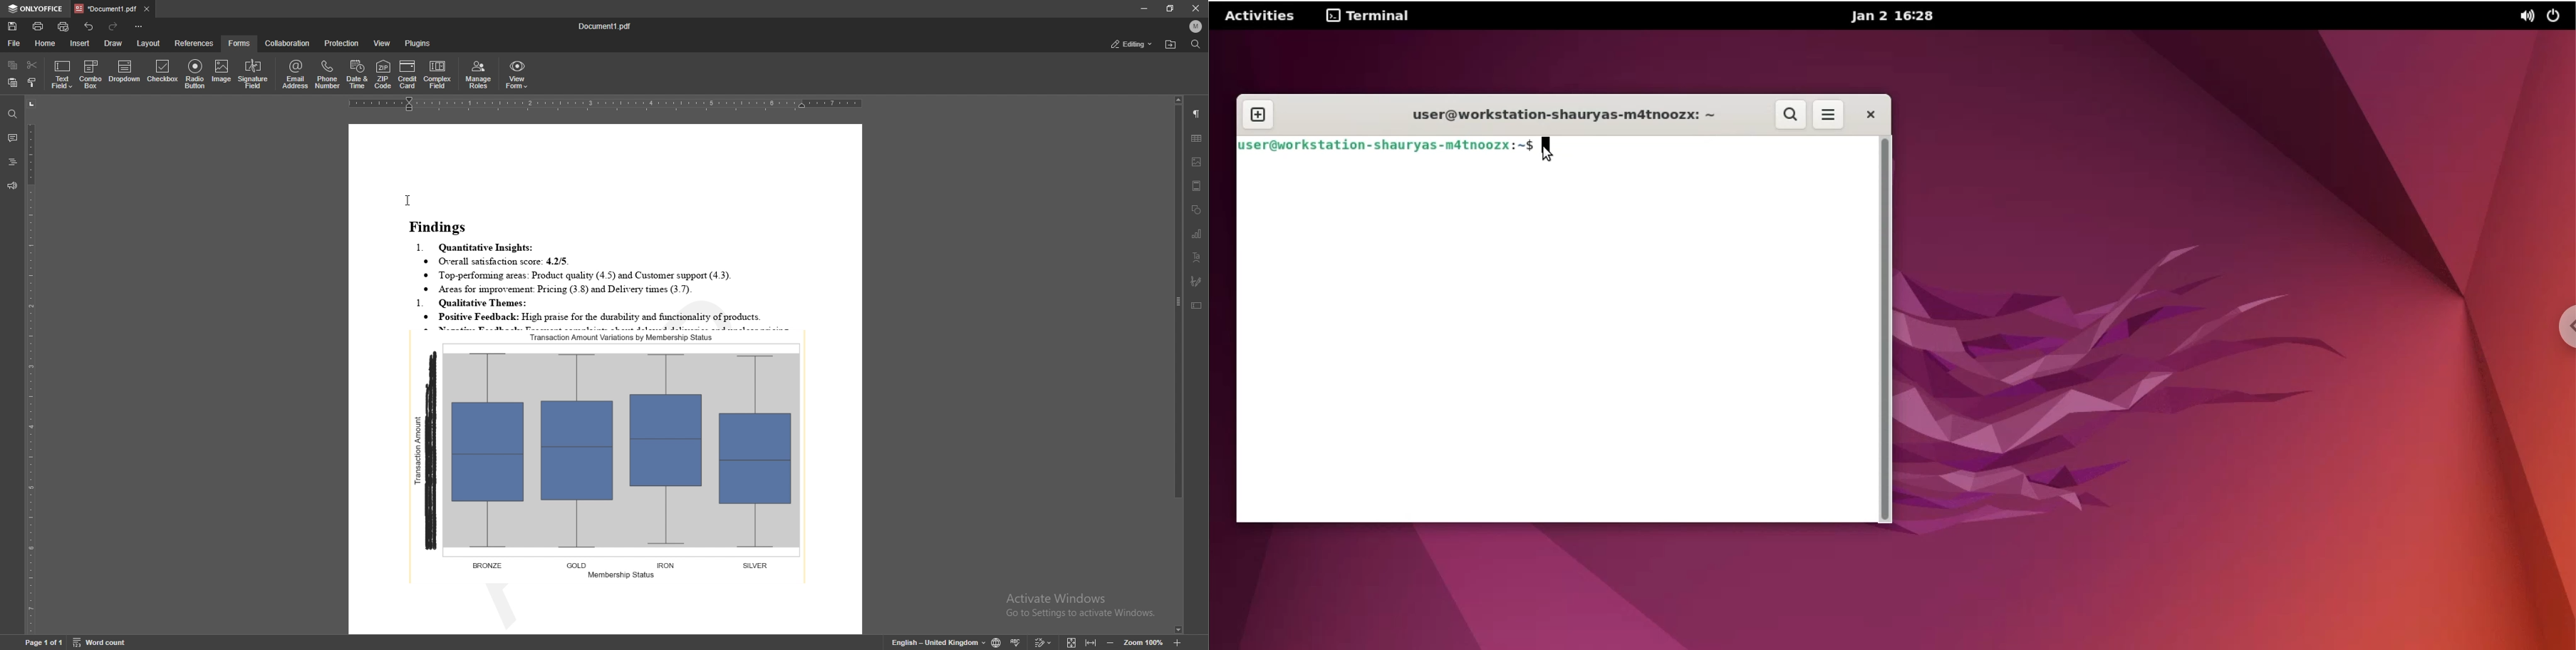 The height and width of the screenshot is (672, 2576). I want to click on onlyoffice, so click(36, 9).